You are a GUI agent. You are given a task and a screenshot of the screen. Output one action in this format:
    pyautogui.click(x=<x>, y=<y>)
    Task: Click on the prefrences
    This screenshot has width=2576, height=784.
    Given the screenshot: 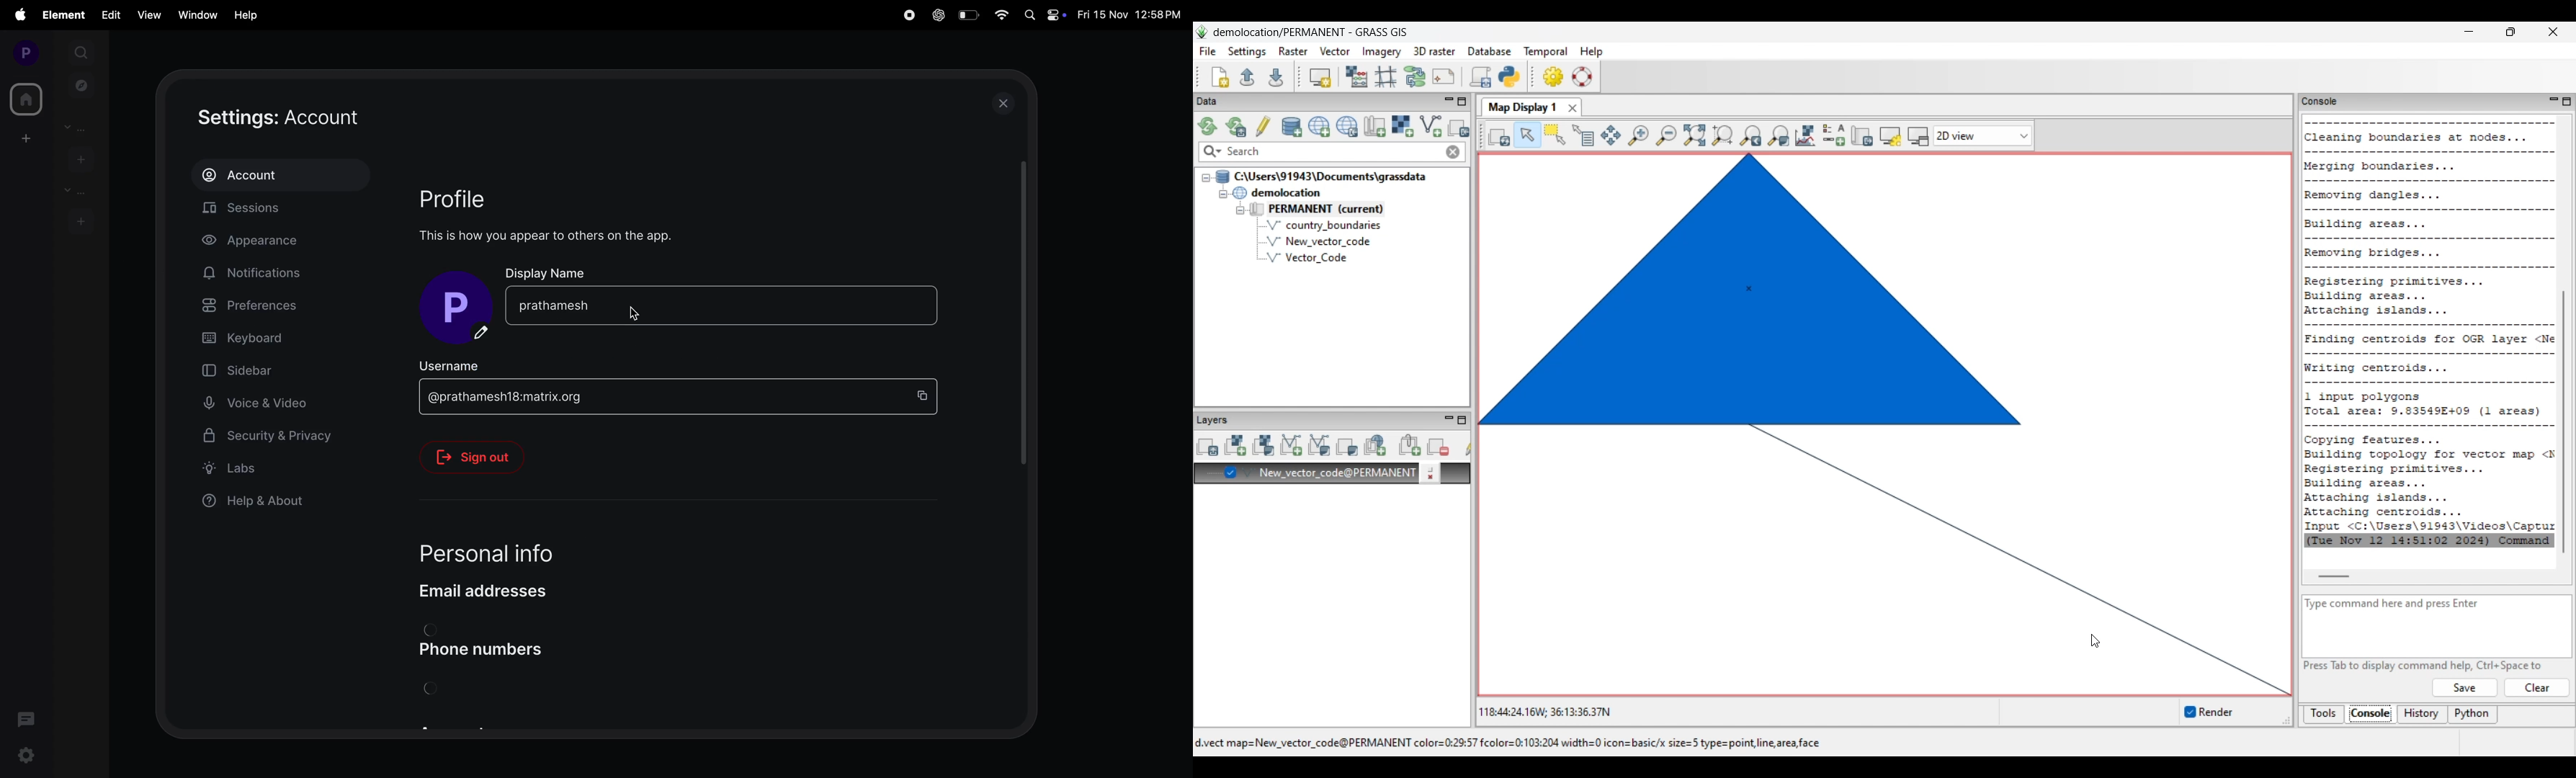 What is the action you would take?
    pyautogui.click(x=273, y=307)
    